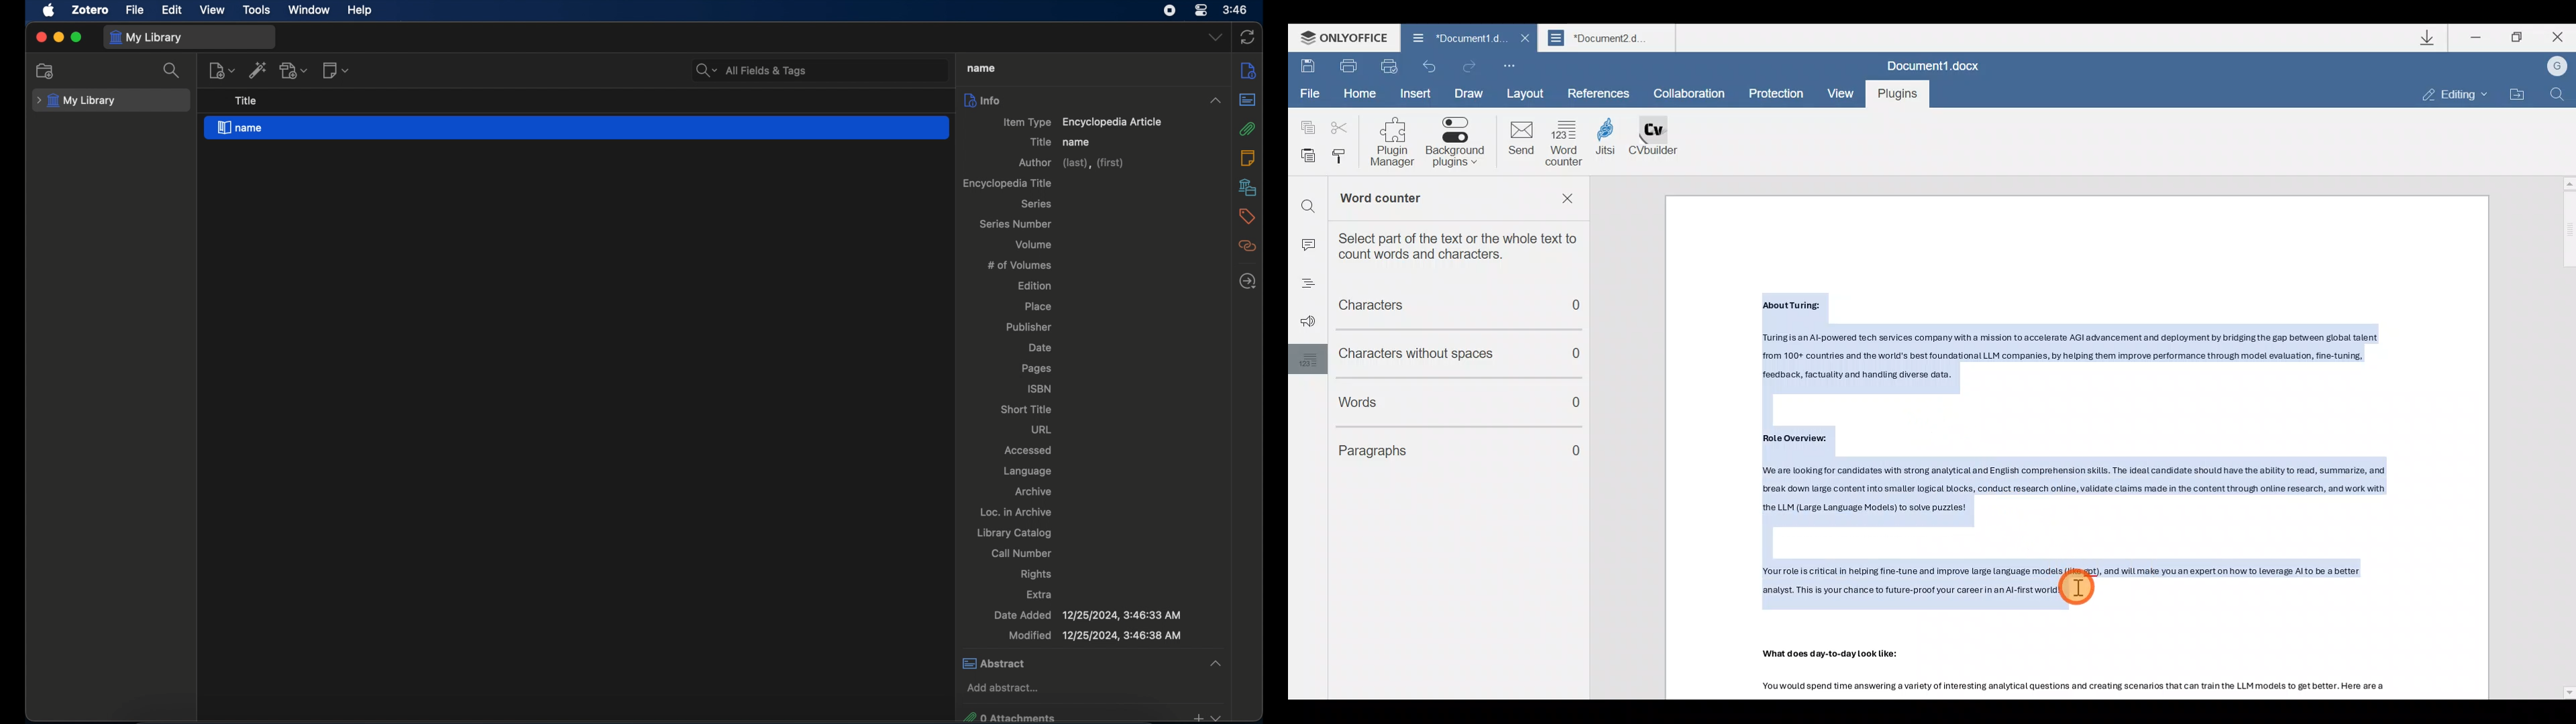 Image resolution: width=2576 pixels, height=728 pixels. What do you see at coordinates (2446, 95) in the screenshot?
I see `Editing mode` at bounding box center [2446, 95].